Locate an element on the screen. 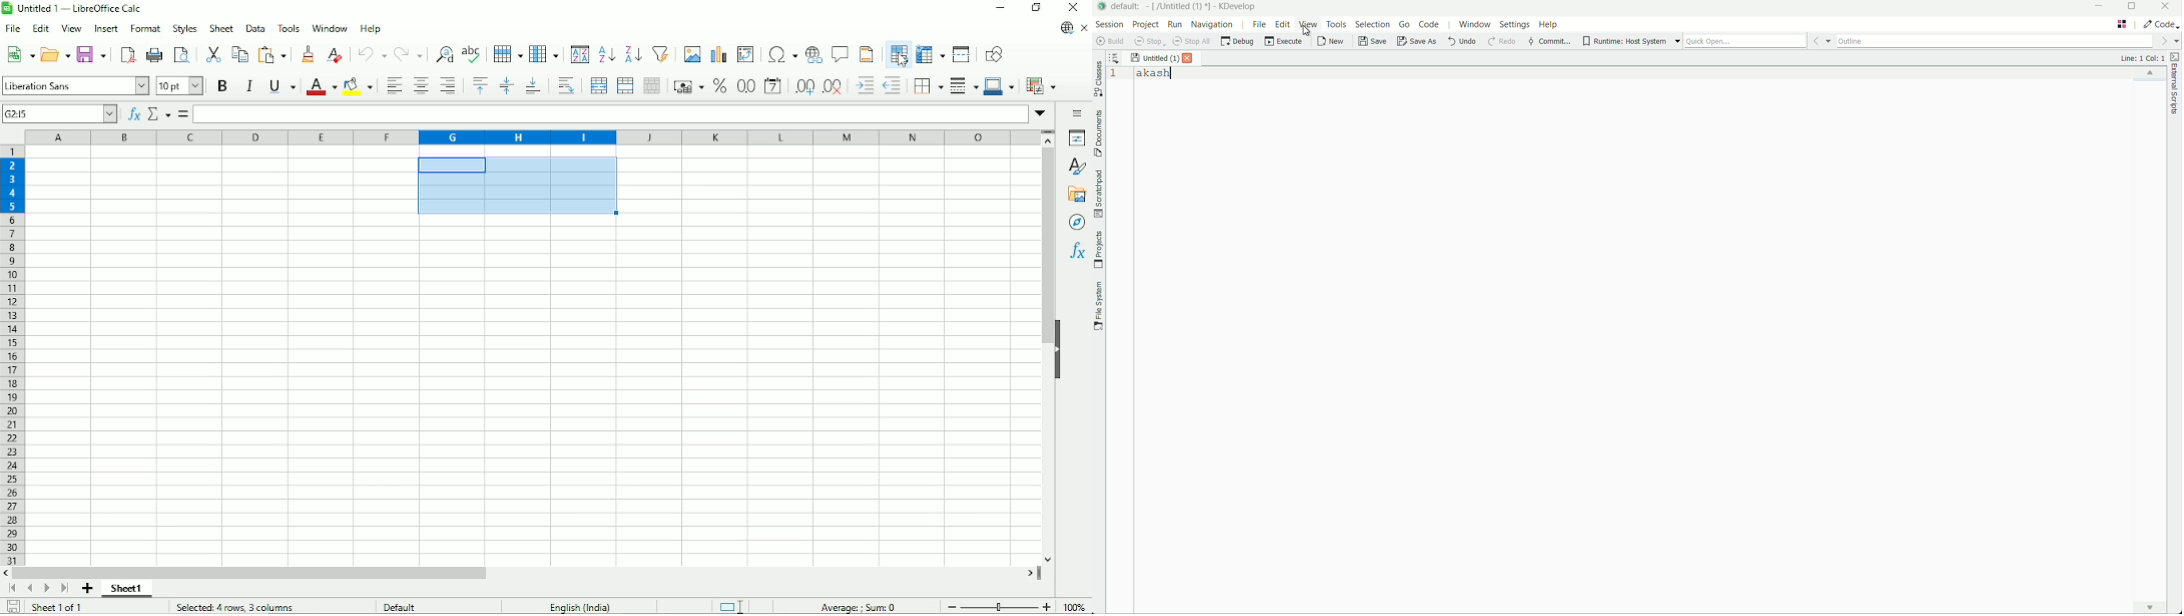 The height and width of the screenshot is (616, 2184). Increase indent is located at coordinates (863, 87).